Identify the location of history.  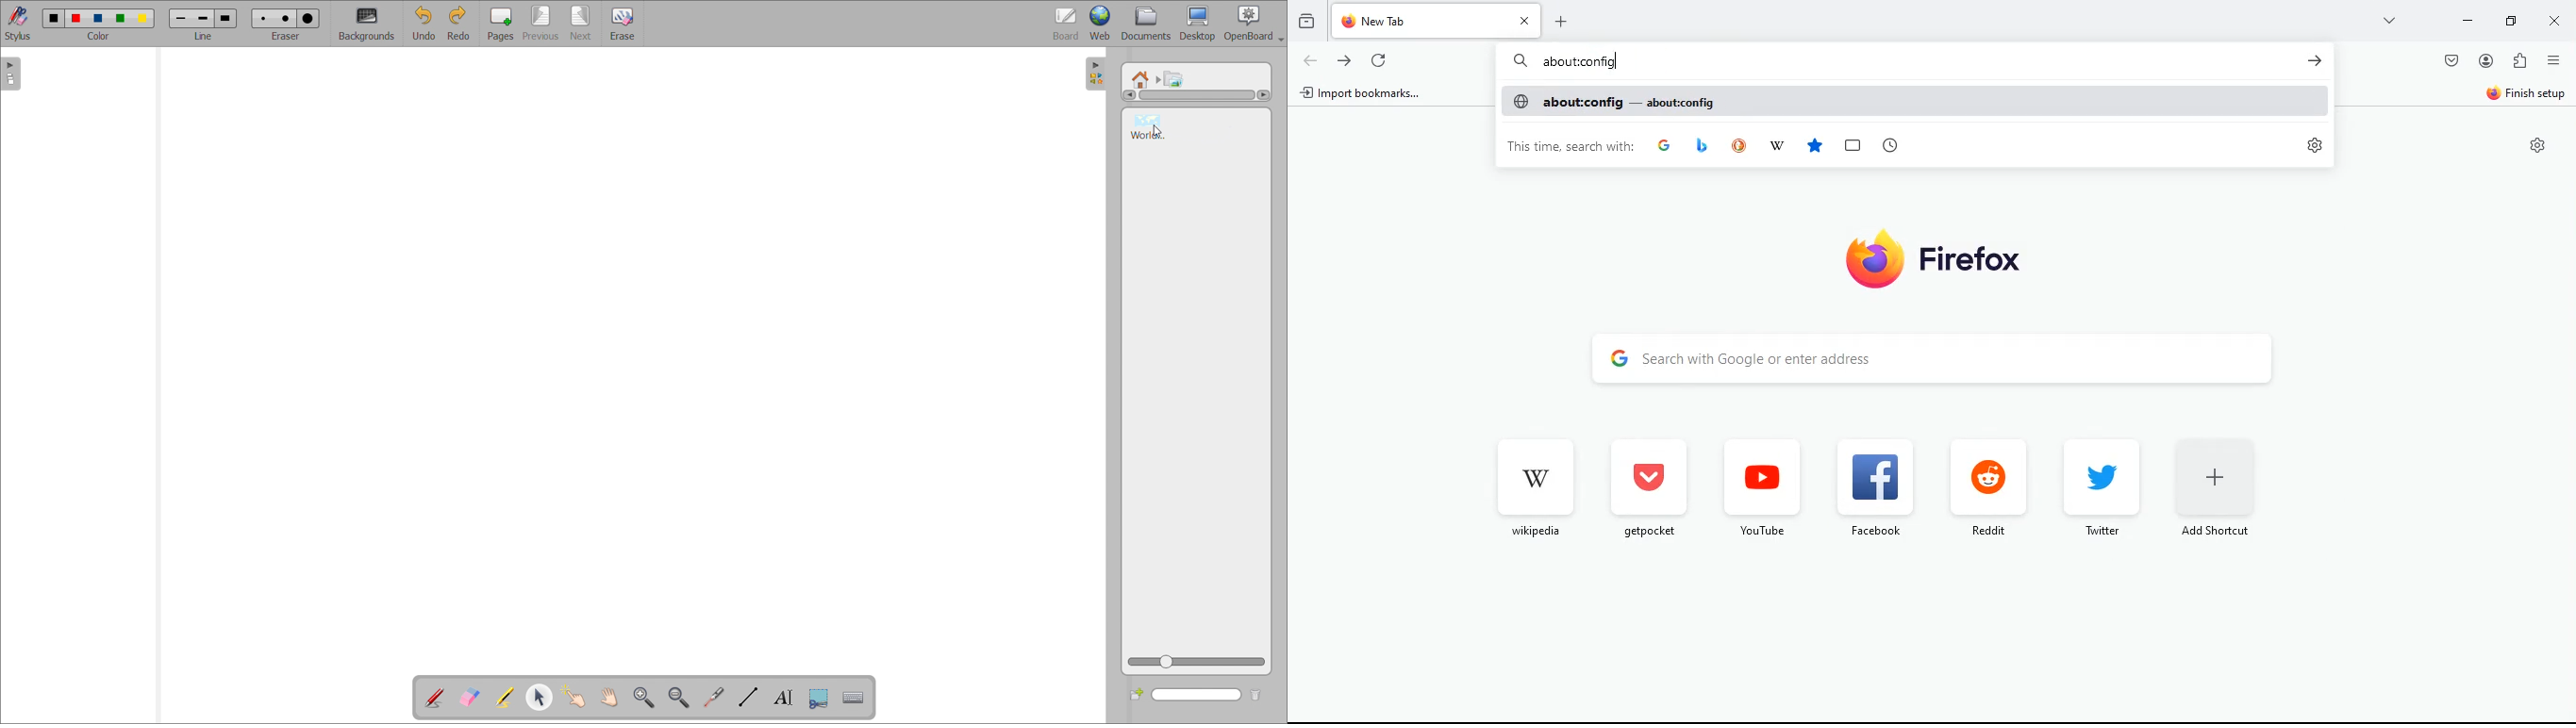
(1307, 22).